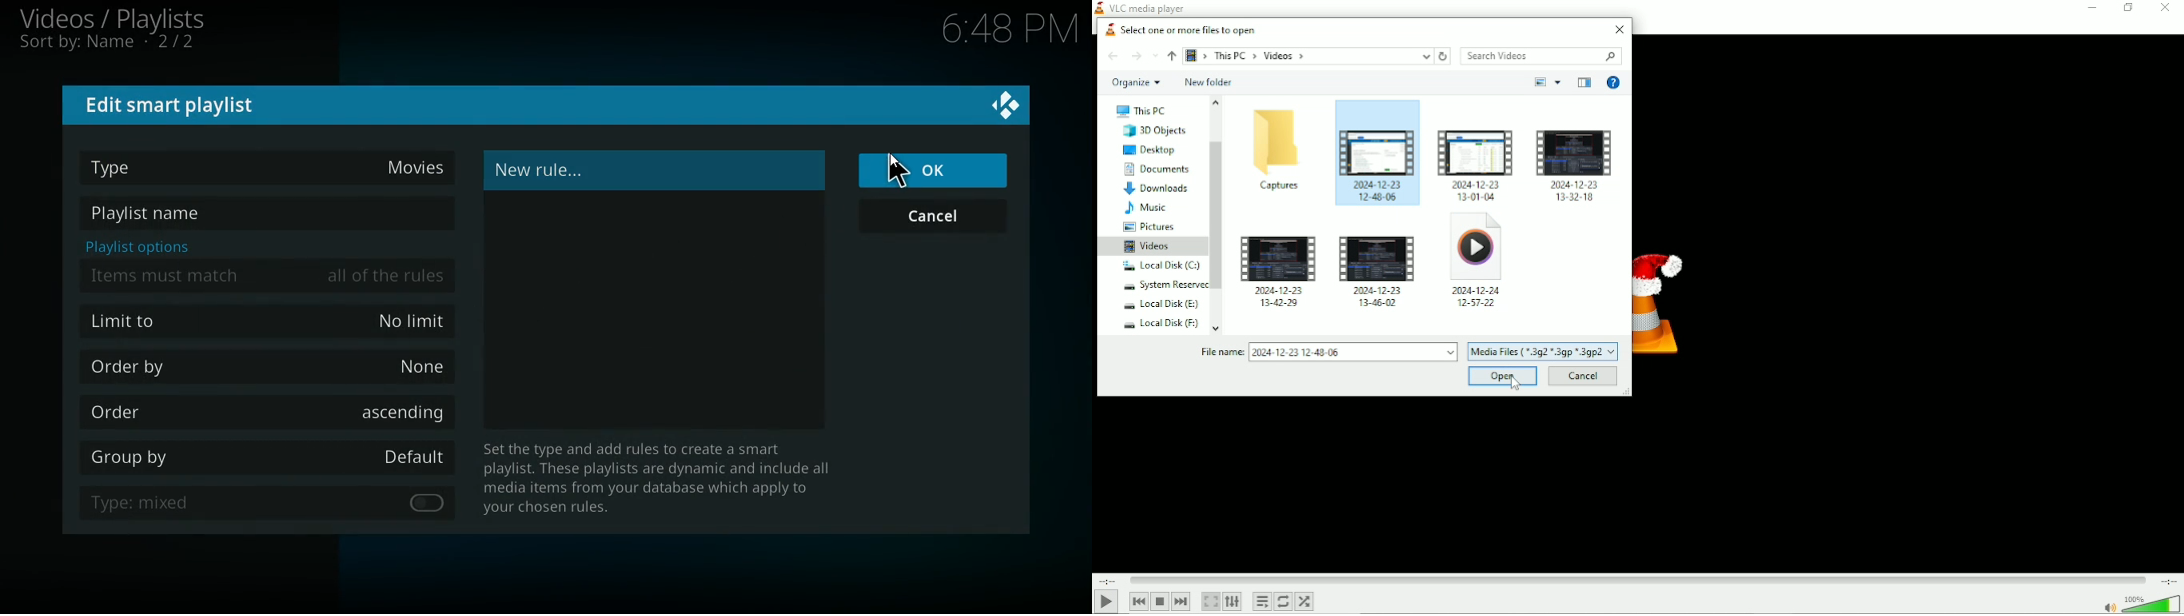 This screenshot has height=616, width=2184. What do you see at coordinates (1005, 30) in the screenshot?
I see `time` at bounding box center [1005, 30].